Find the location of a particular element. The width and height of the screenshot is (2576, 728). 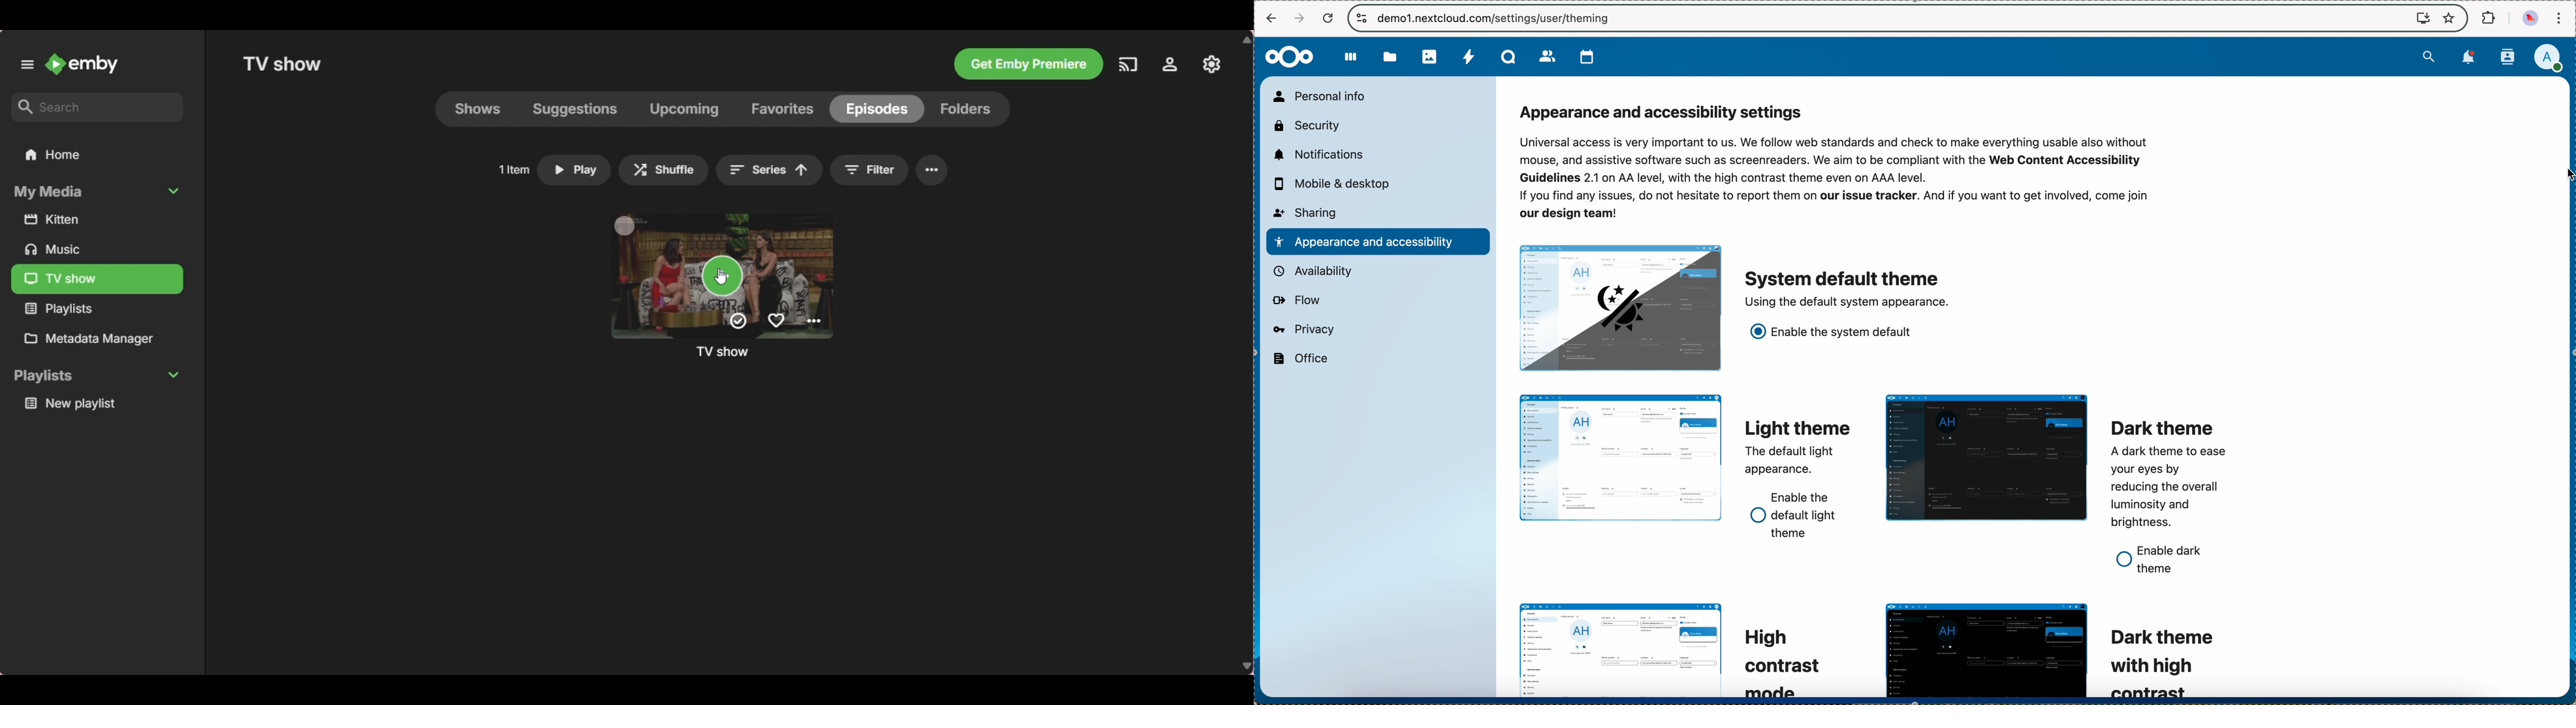

dark theme with high contrast preview is located at coordinates (1988, 650).